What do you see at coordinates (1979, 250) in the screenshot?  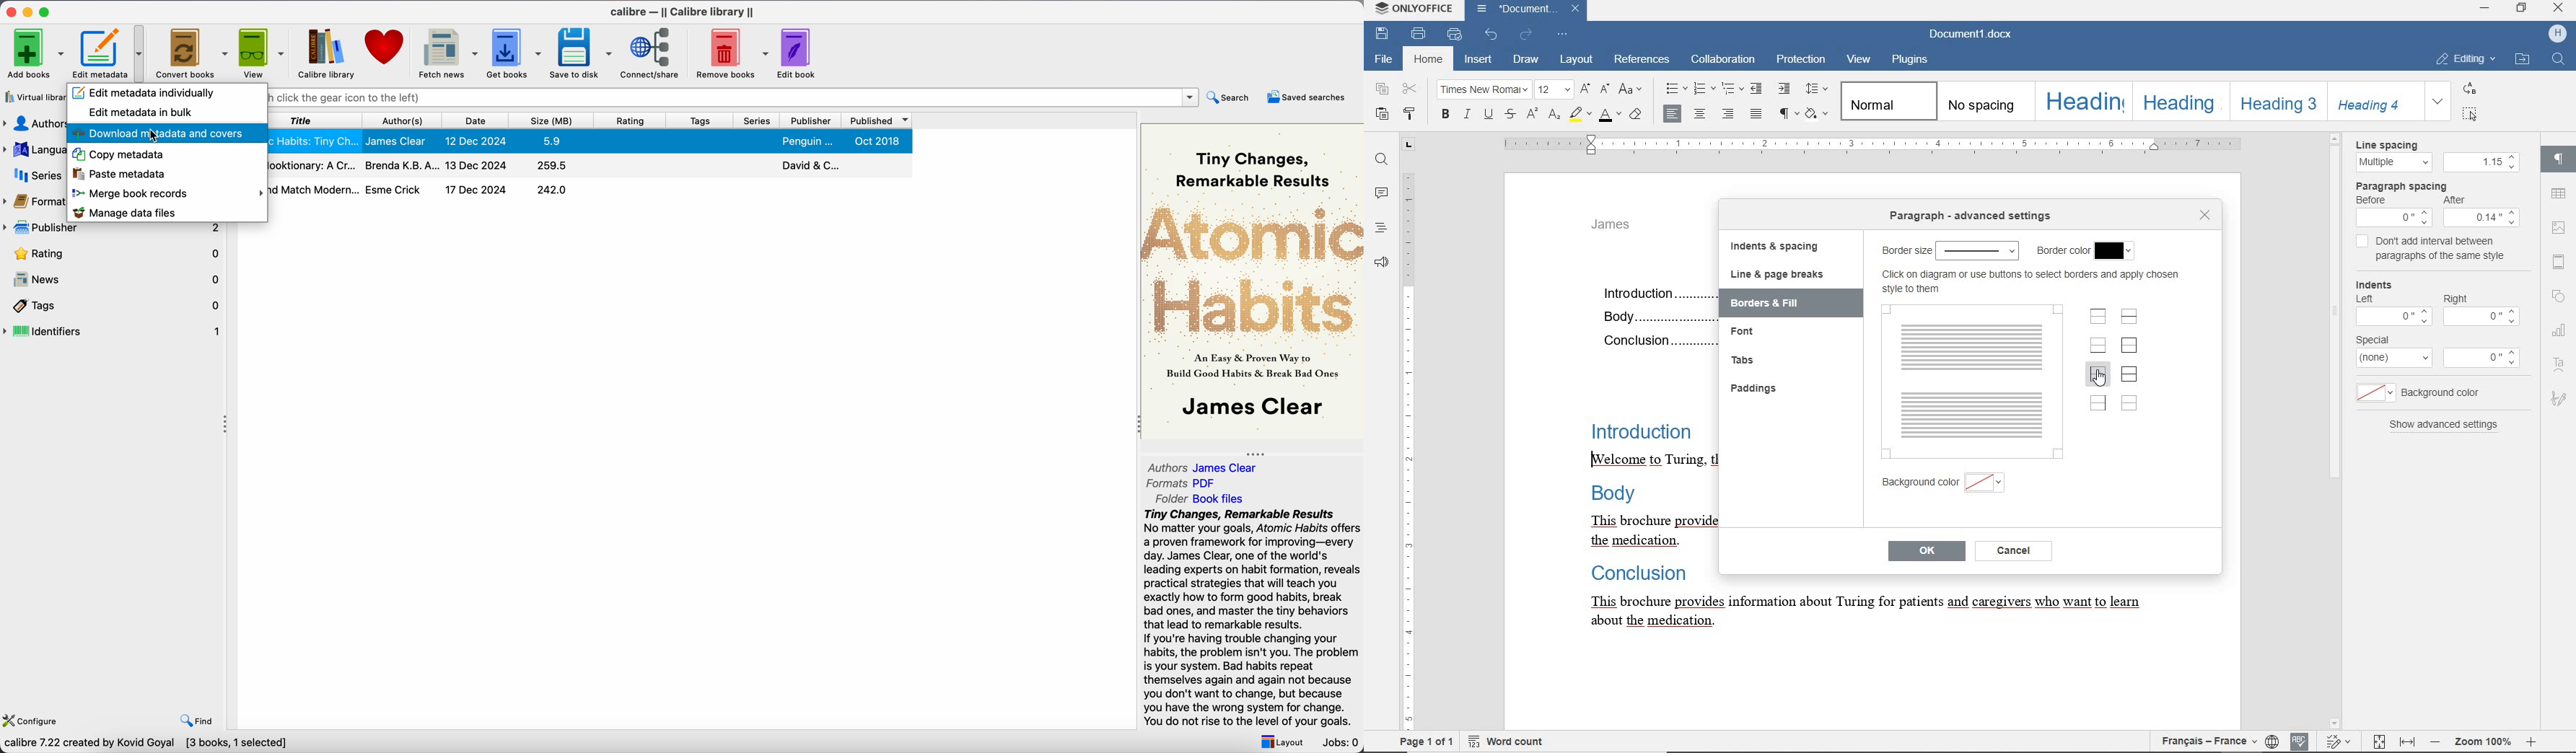 I see `border options` at bounding box center [1979, 250].